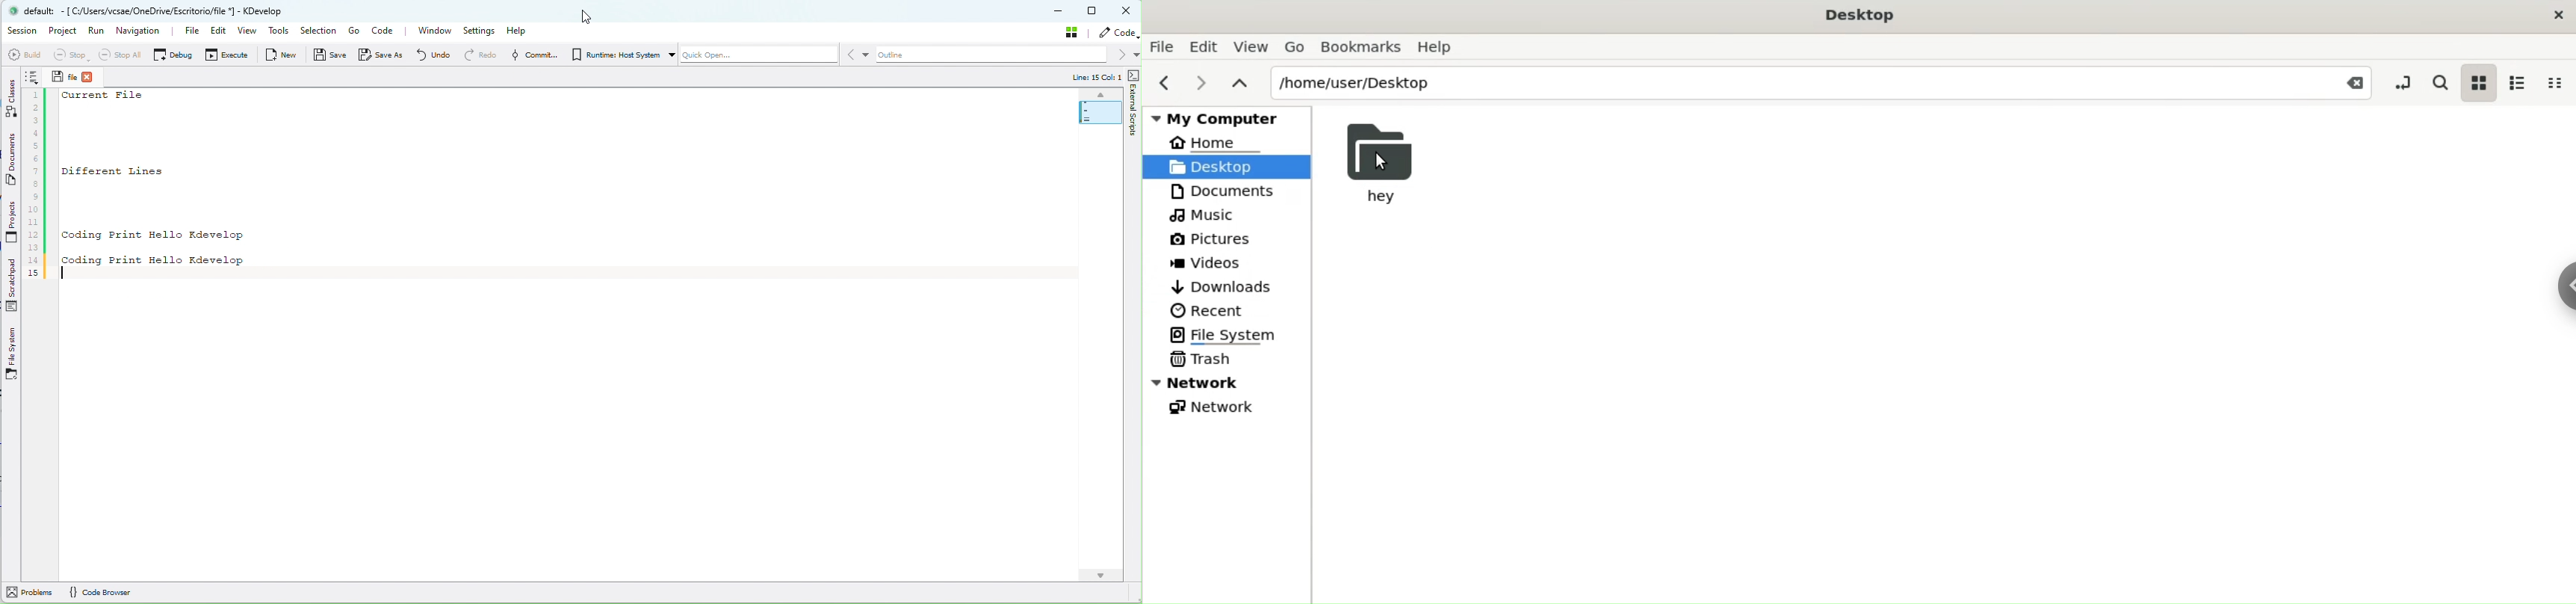 The image size is (2576, 616). What do you see at coordinates (1203, 215) in the screenshot?
I see `Music` at bounding box center [1203, 215].